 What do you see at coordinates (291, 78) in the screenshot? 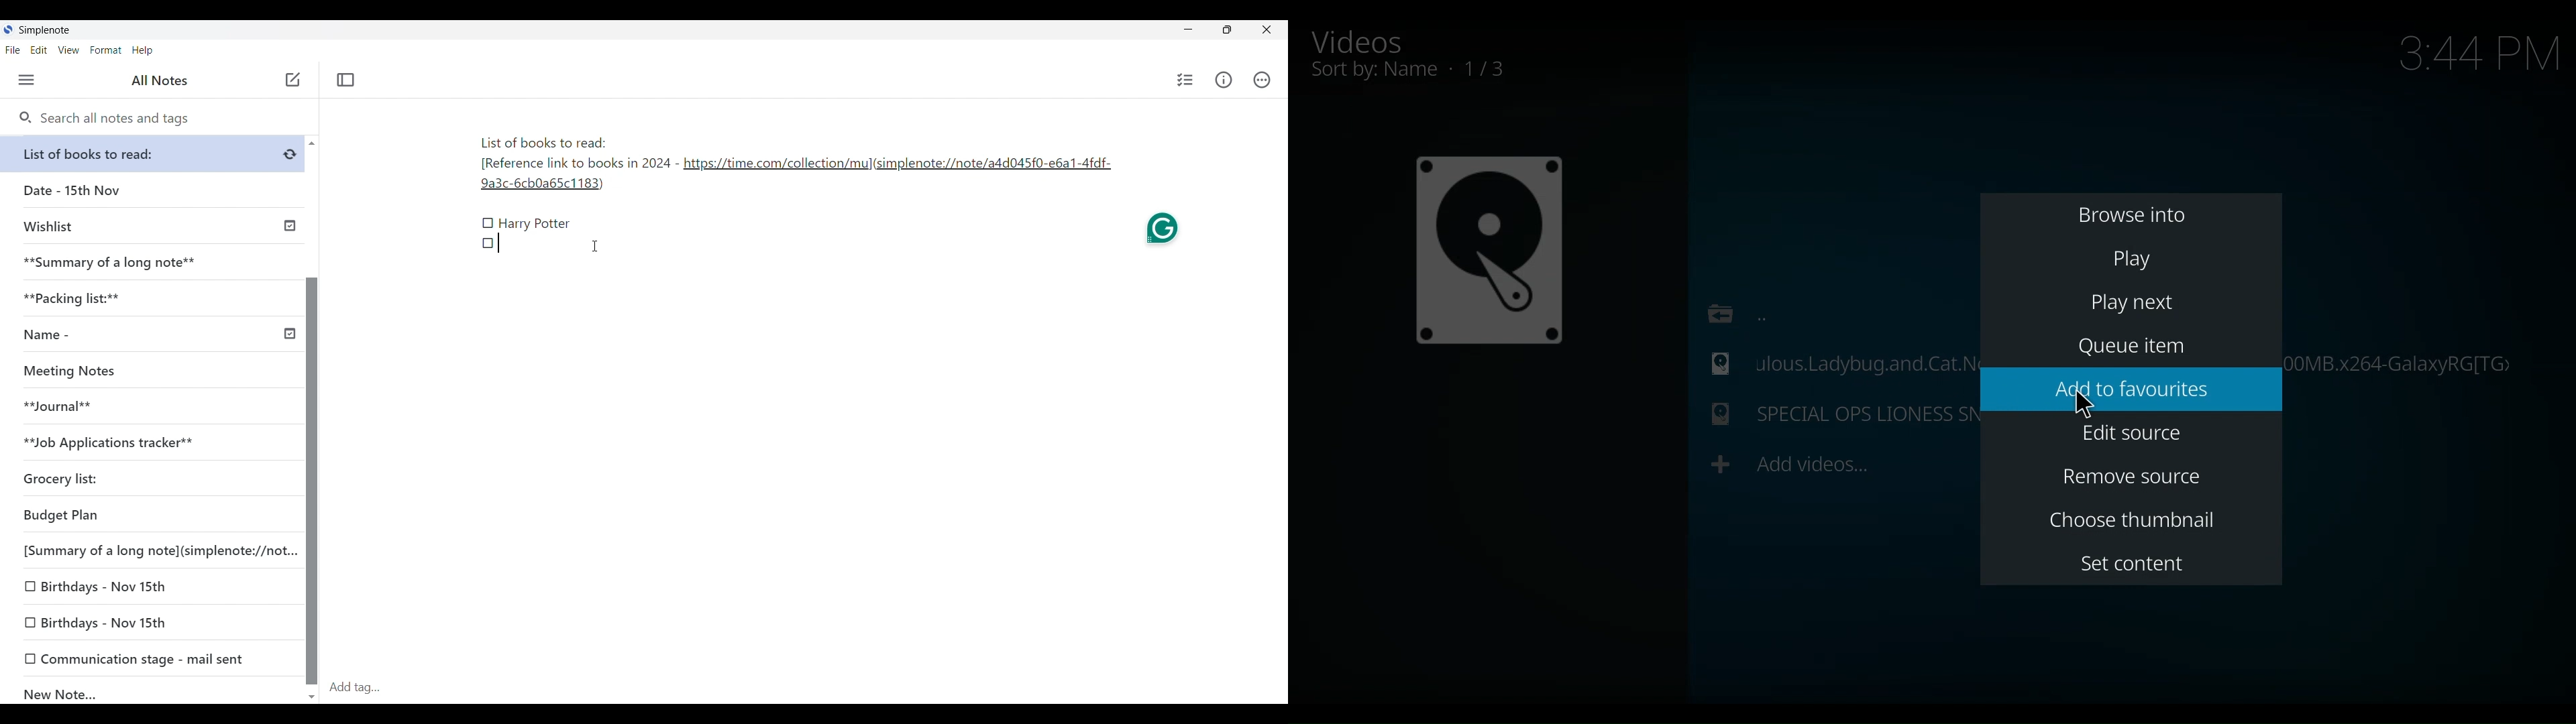
I see `add note` at bounding box center [291, 78].